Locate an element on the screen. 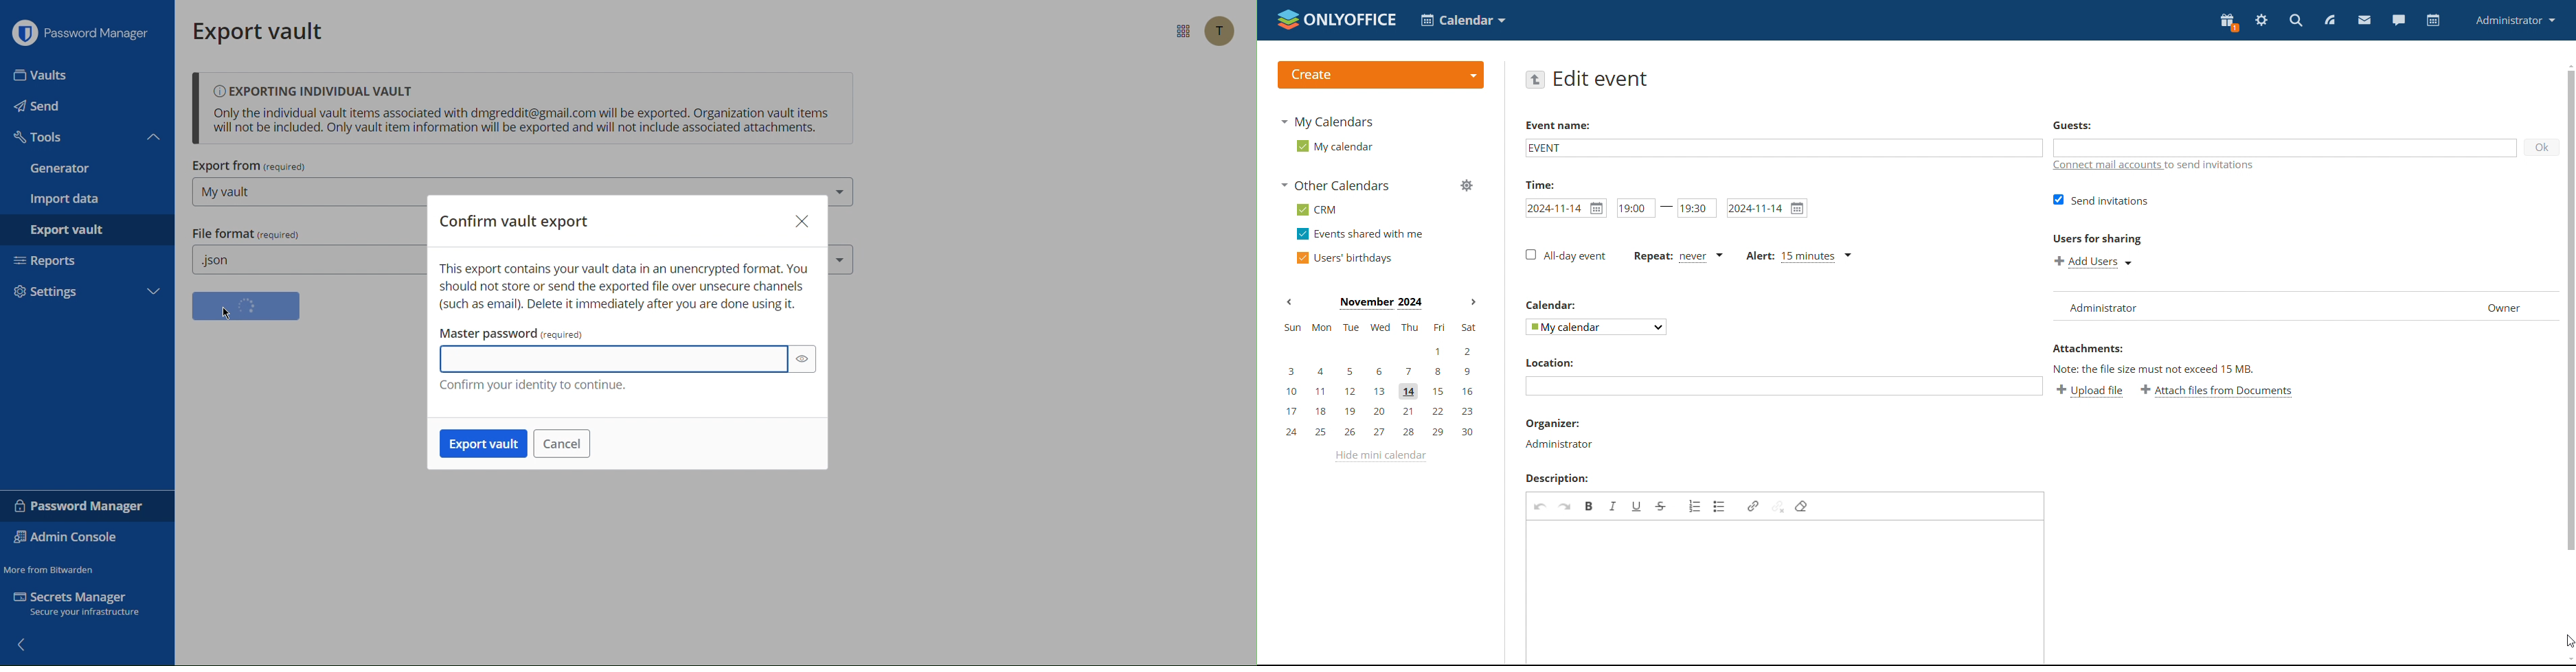  event name is located at coordinates (1557, 128).